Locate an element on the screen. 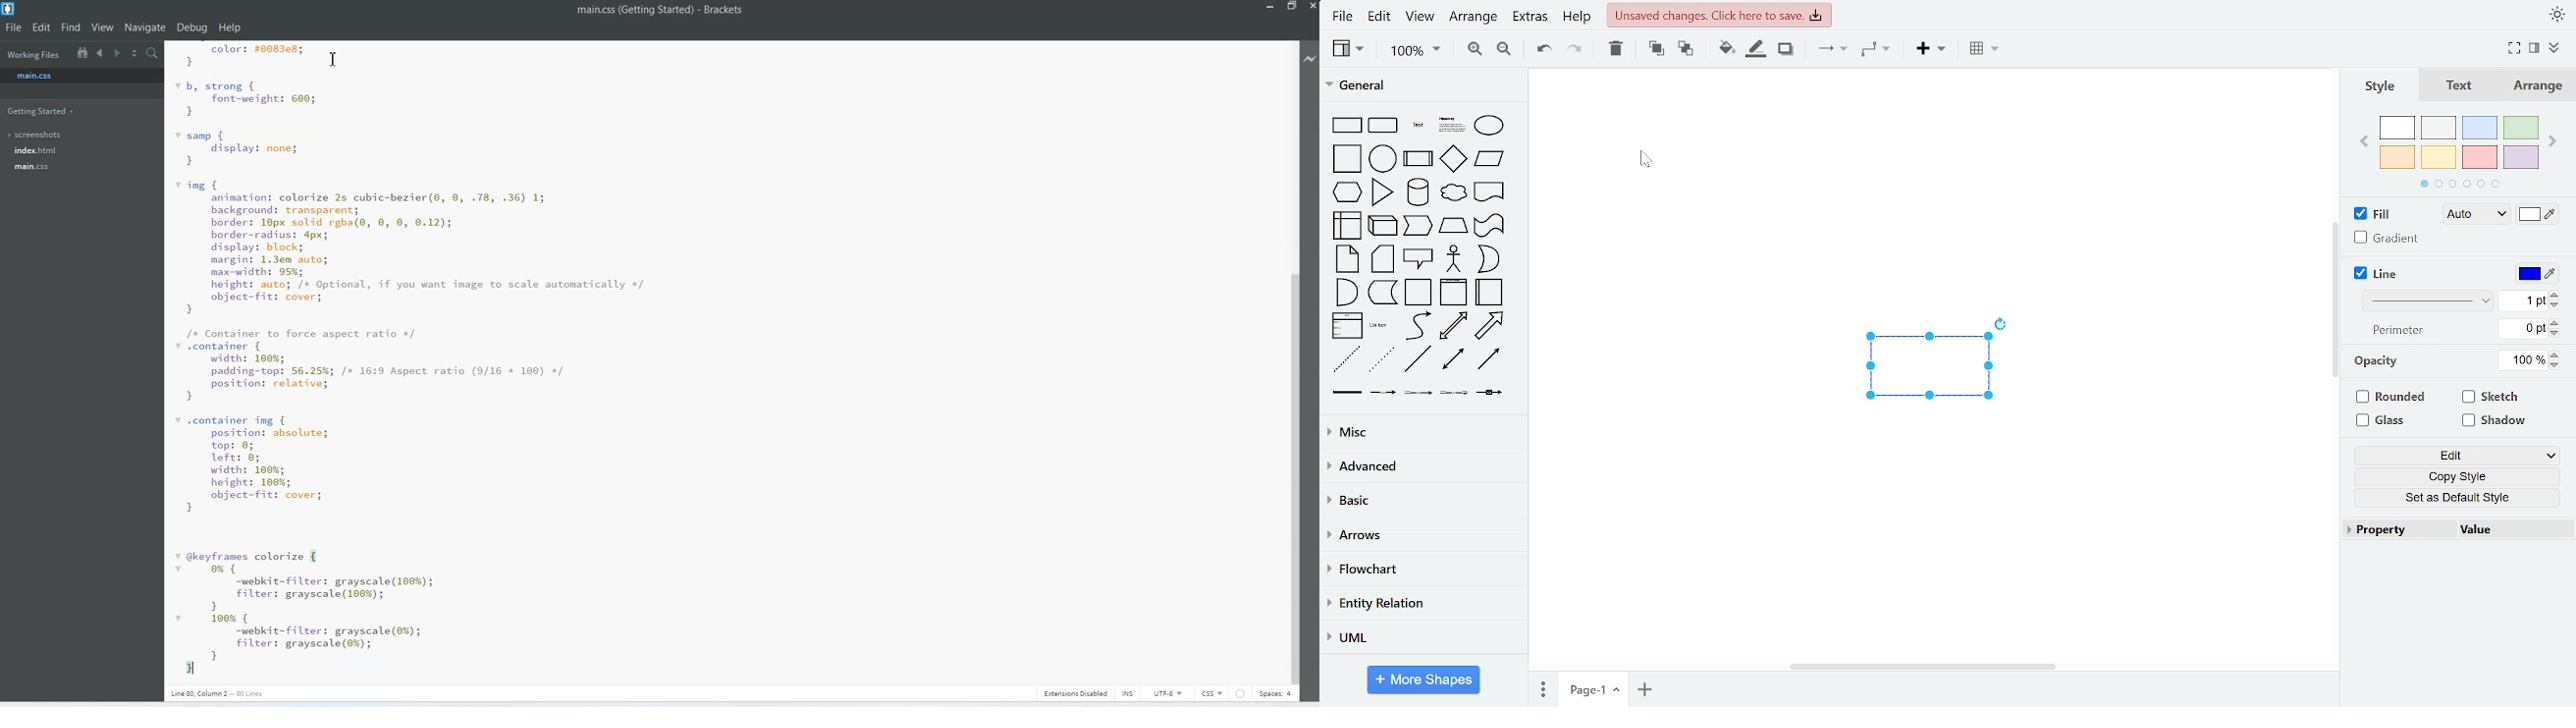 This screenshot has width=2576, height=728. fill color is located at coordinates (1726, 50).